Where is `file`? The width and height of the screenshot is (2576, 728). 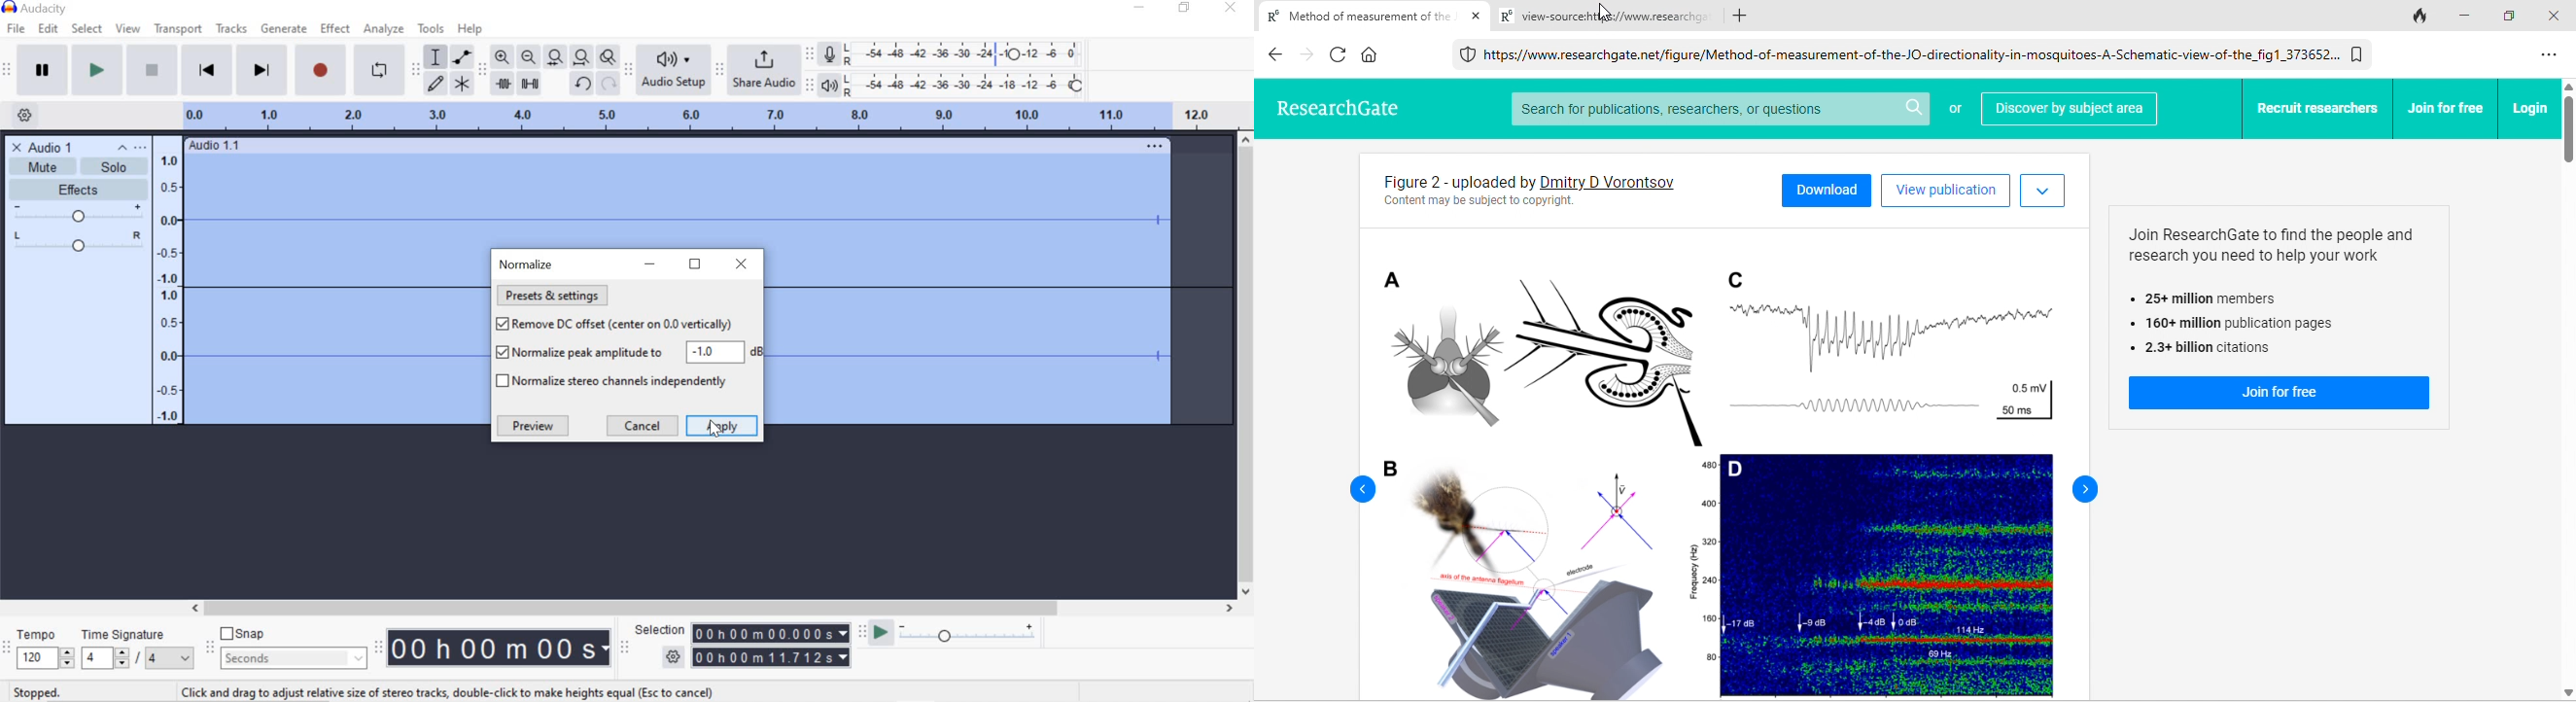
file is located at coordinates (18, 28).